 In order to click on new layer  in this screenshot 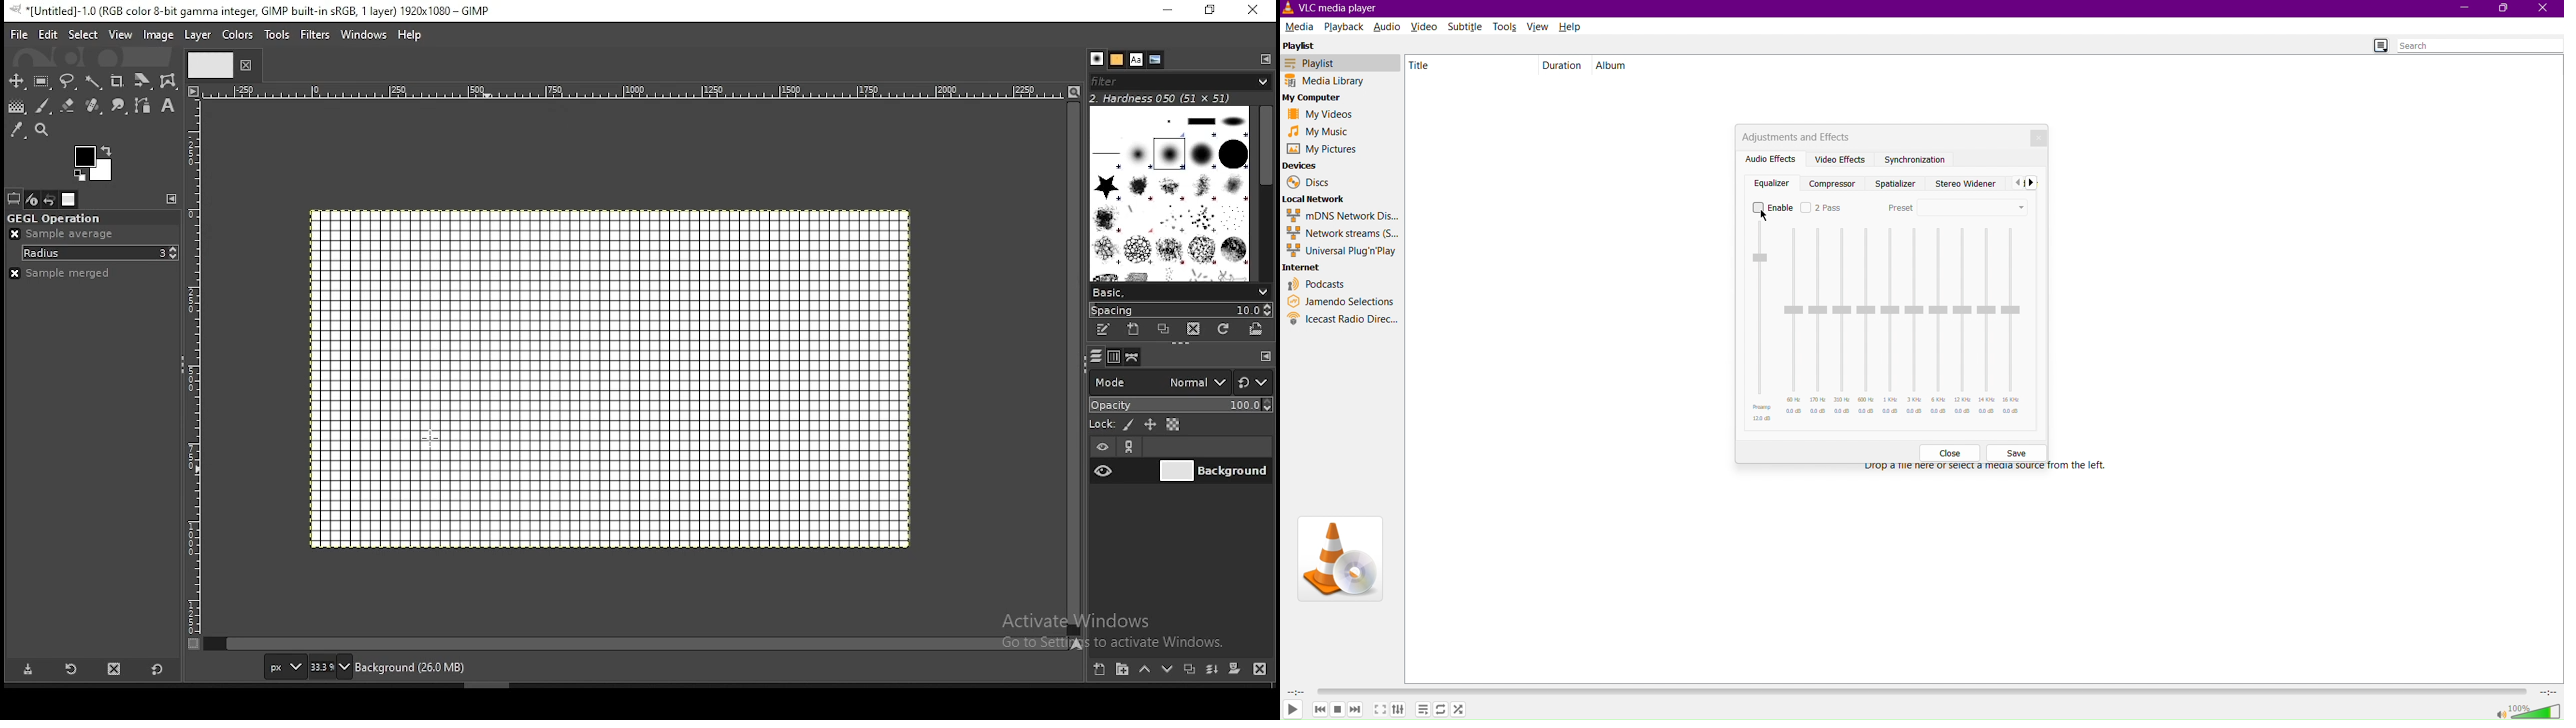, I will do `click(1101, 670)`.